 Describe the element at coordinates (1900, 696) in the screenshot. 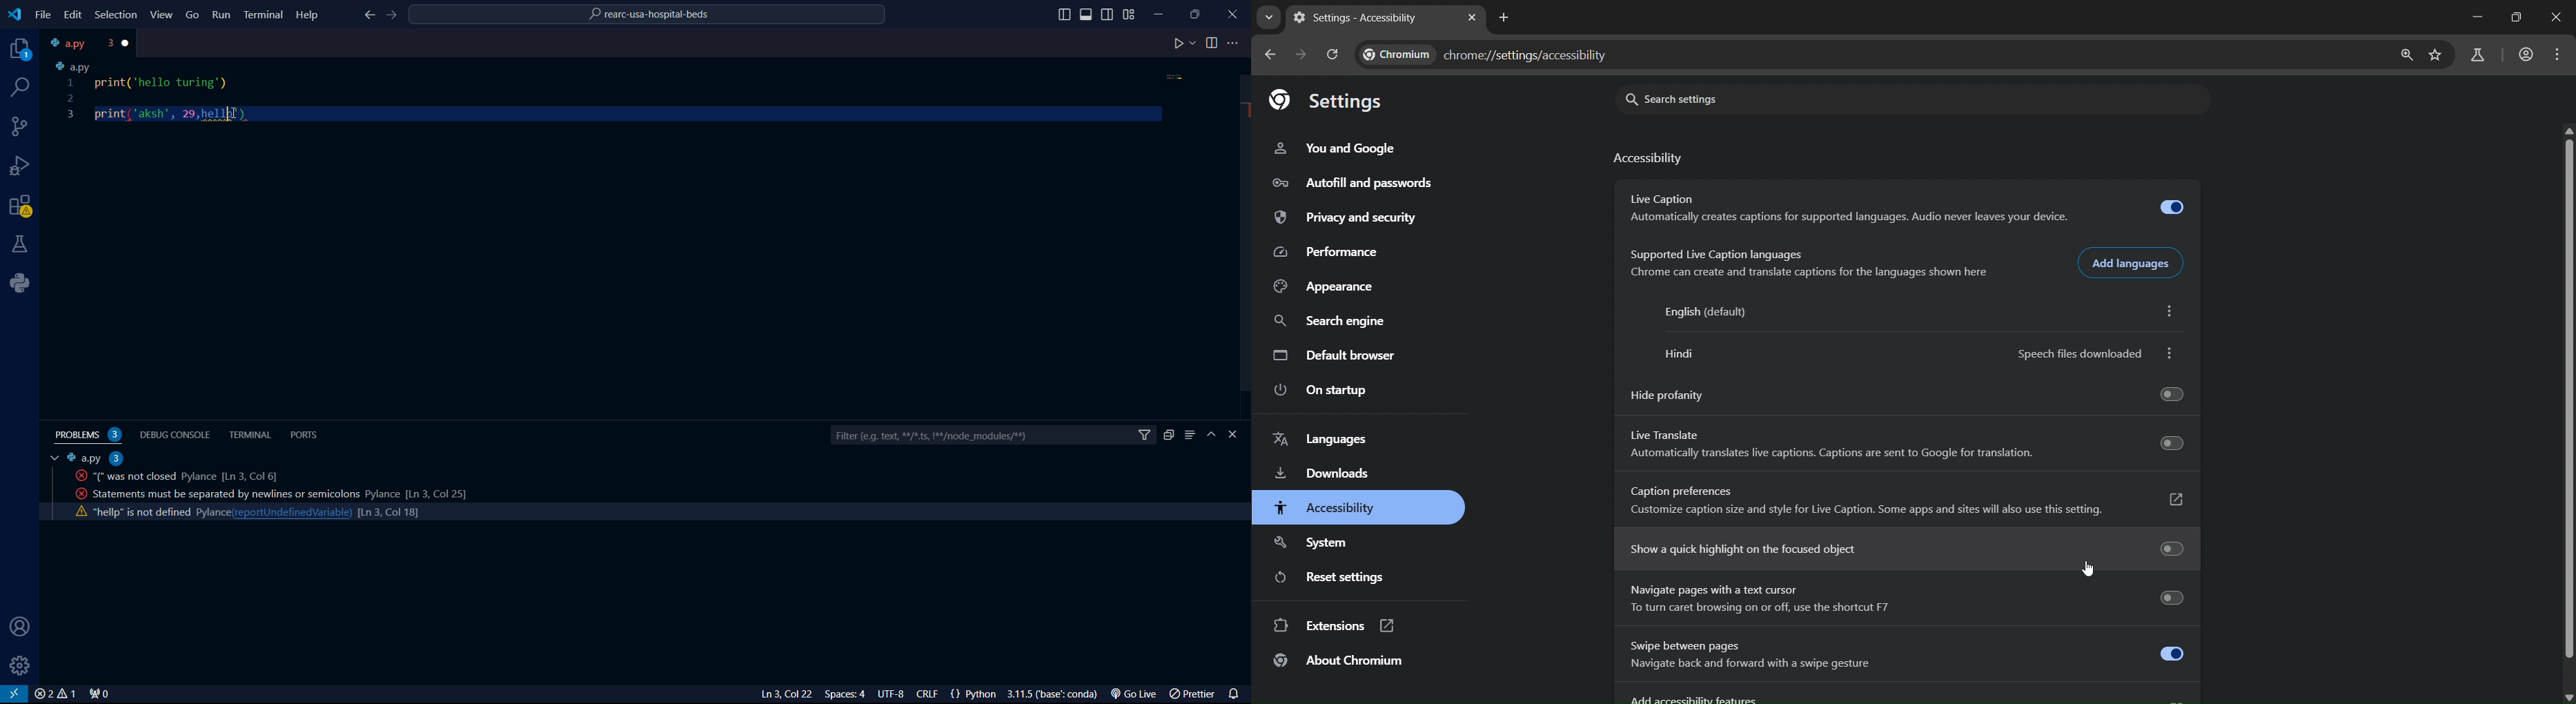

I see `add accessibility` at that location.